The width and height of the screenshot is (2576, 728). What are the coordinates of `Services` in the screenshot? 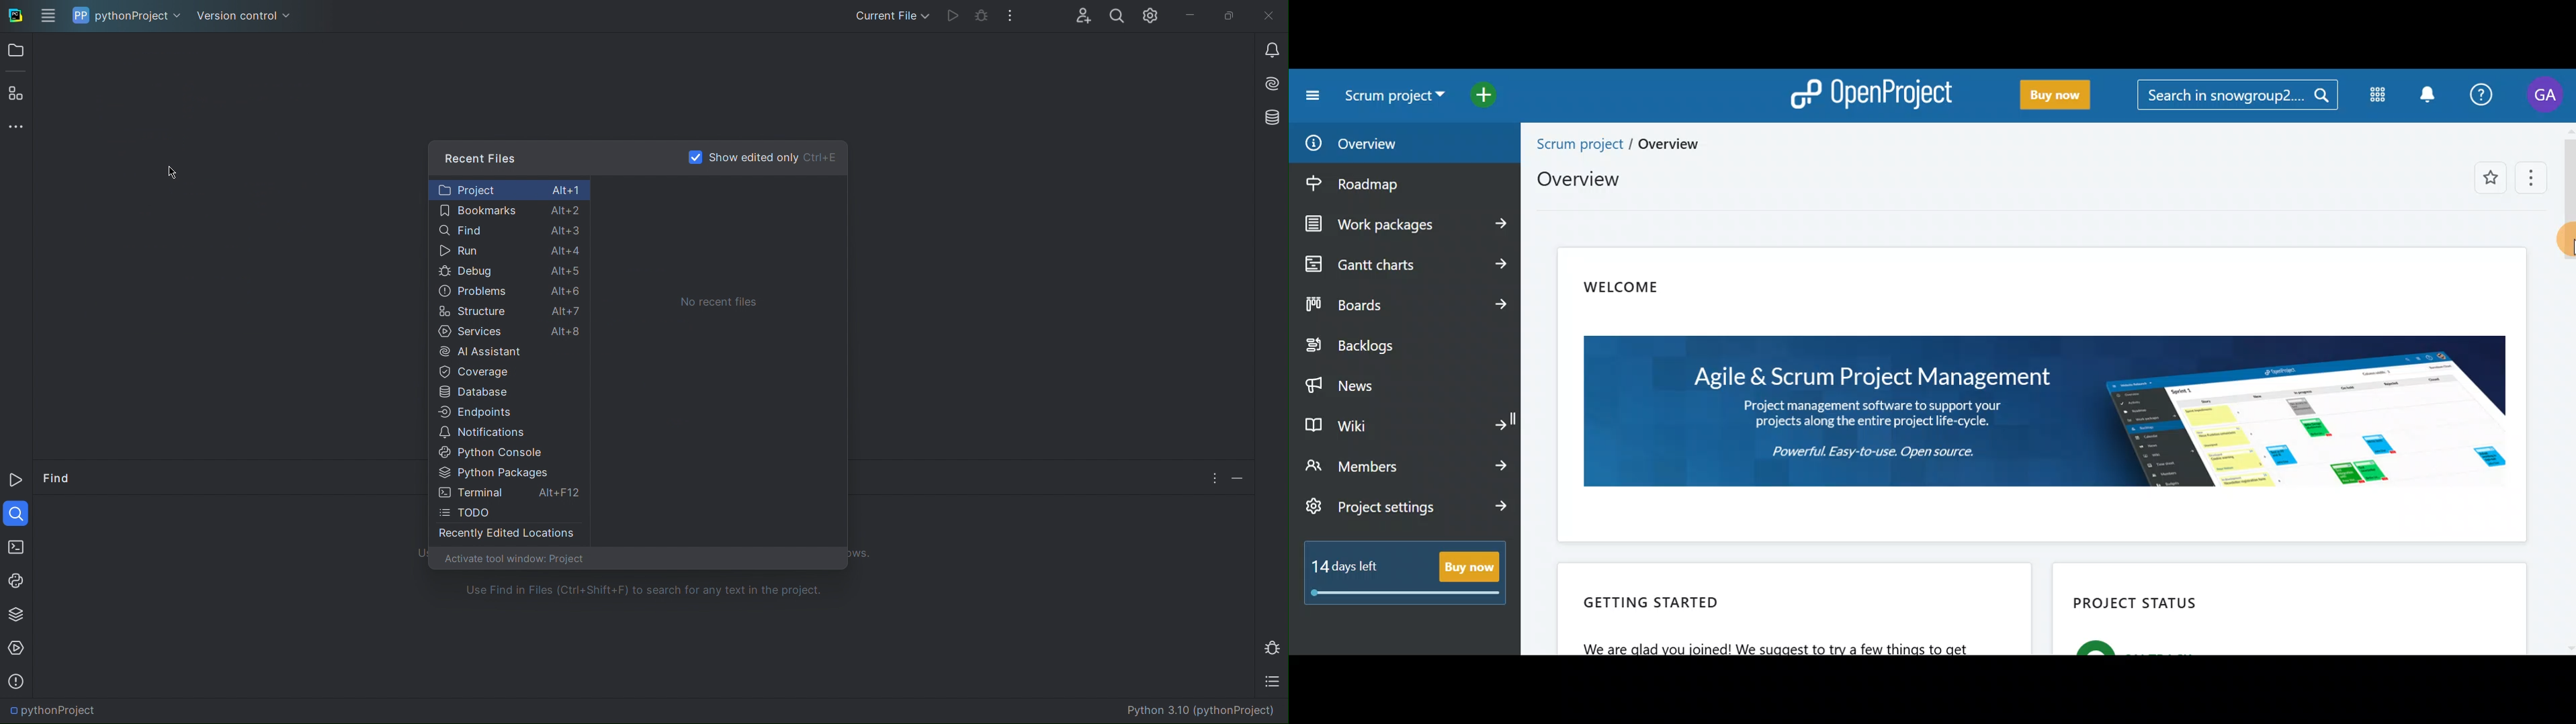 It's located at (17, 649).